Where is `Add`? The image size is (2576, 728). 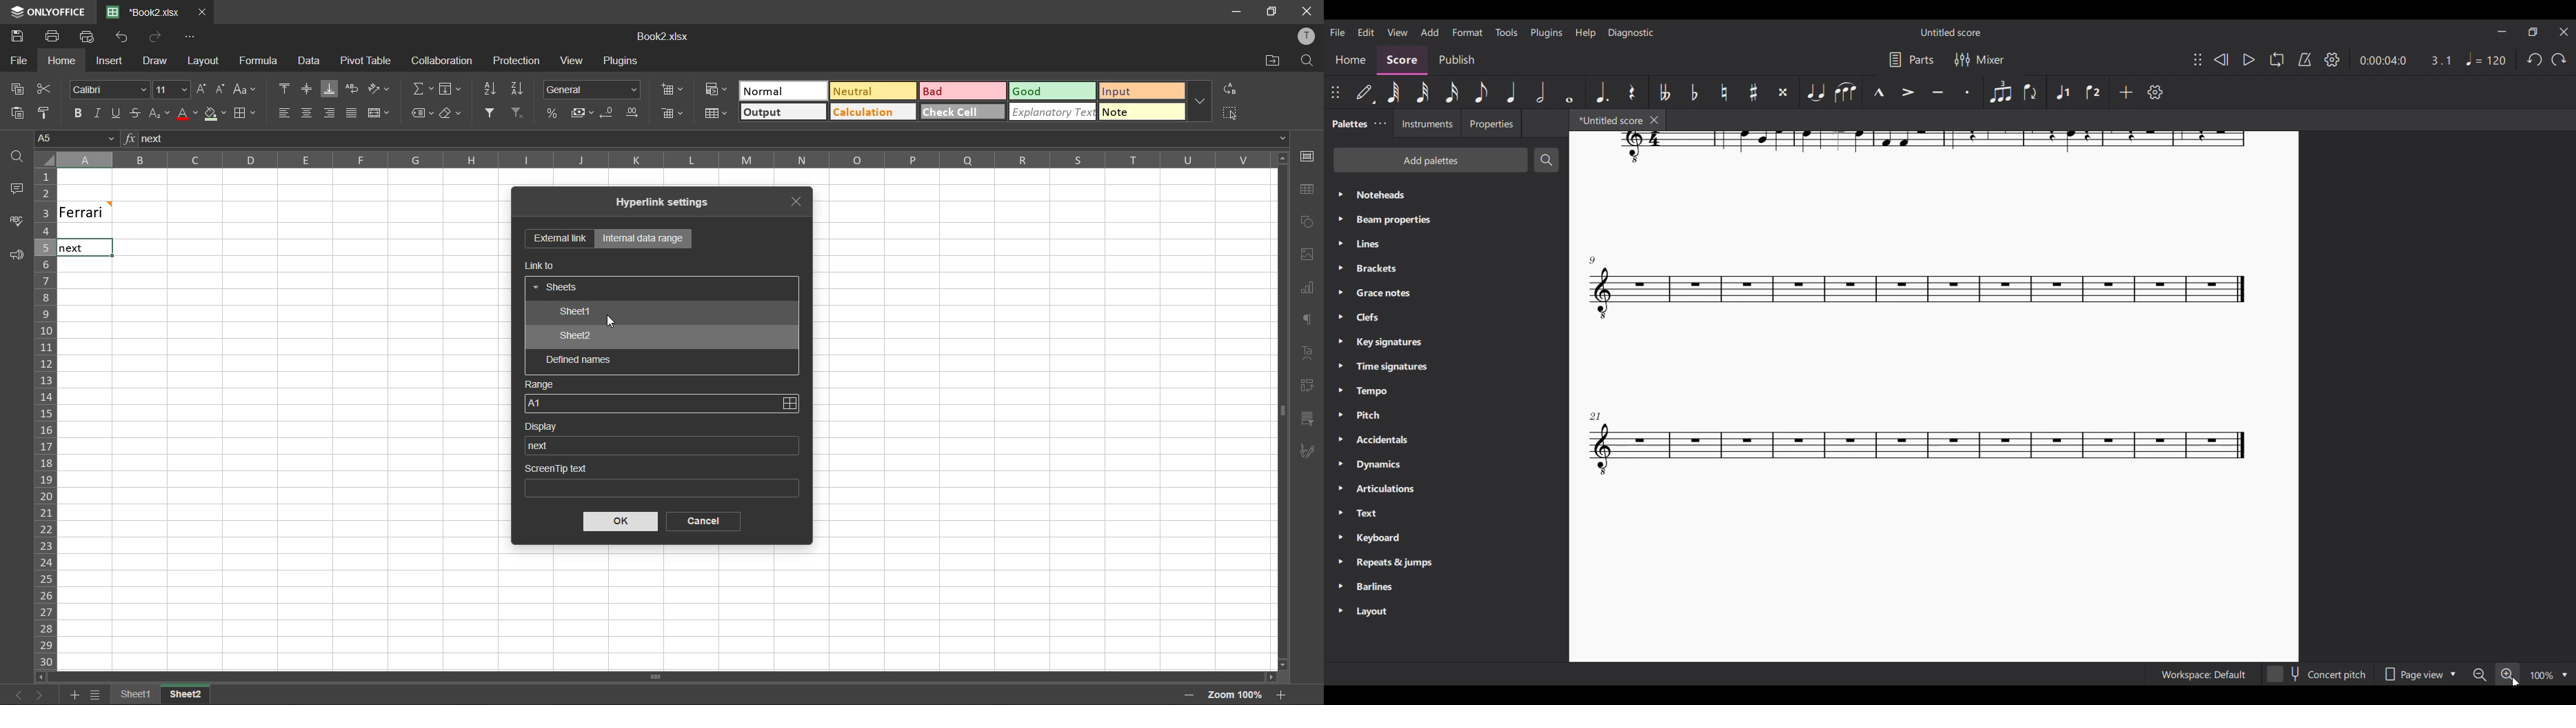 Add is located at coordinates (2126, 91).